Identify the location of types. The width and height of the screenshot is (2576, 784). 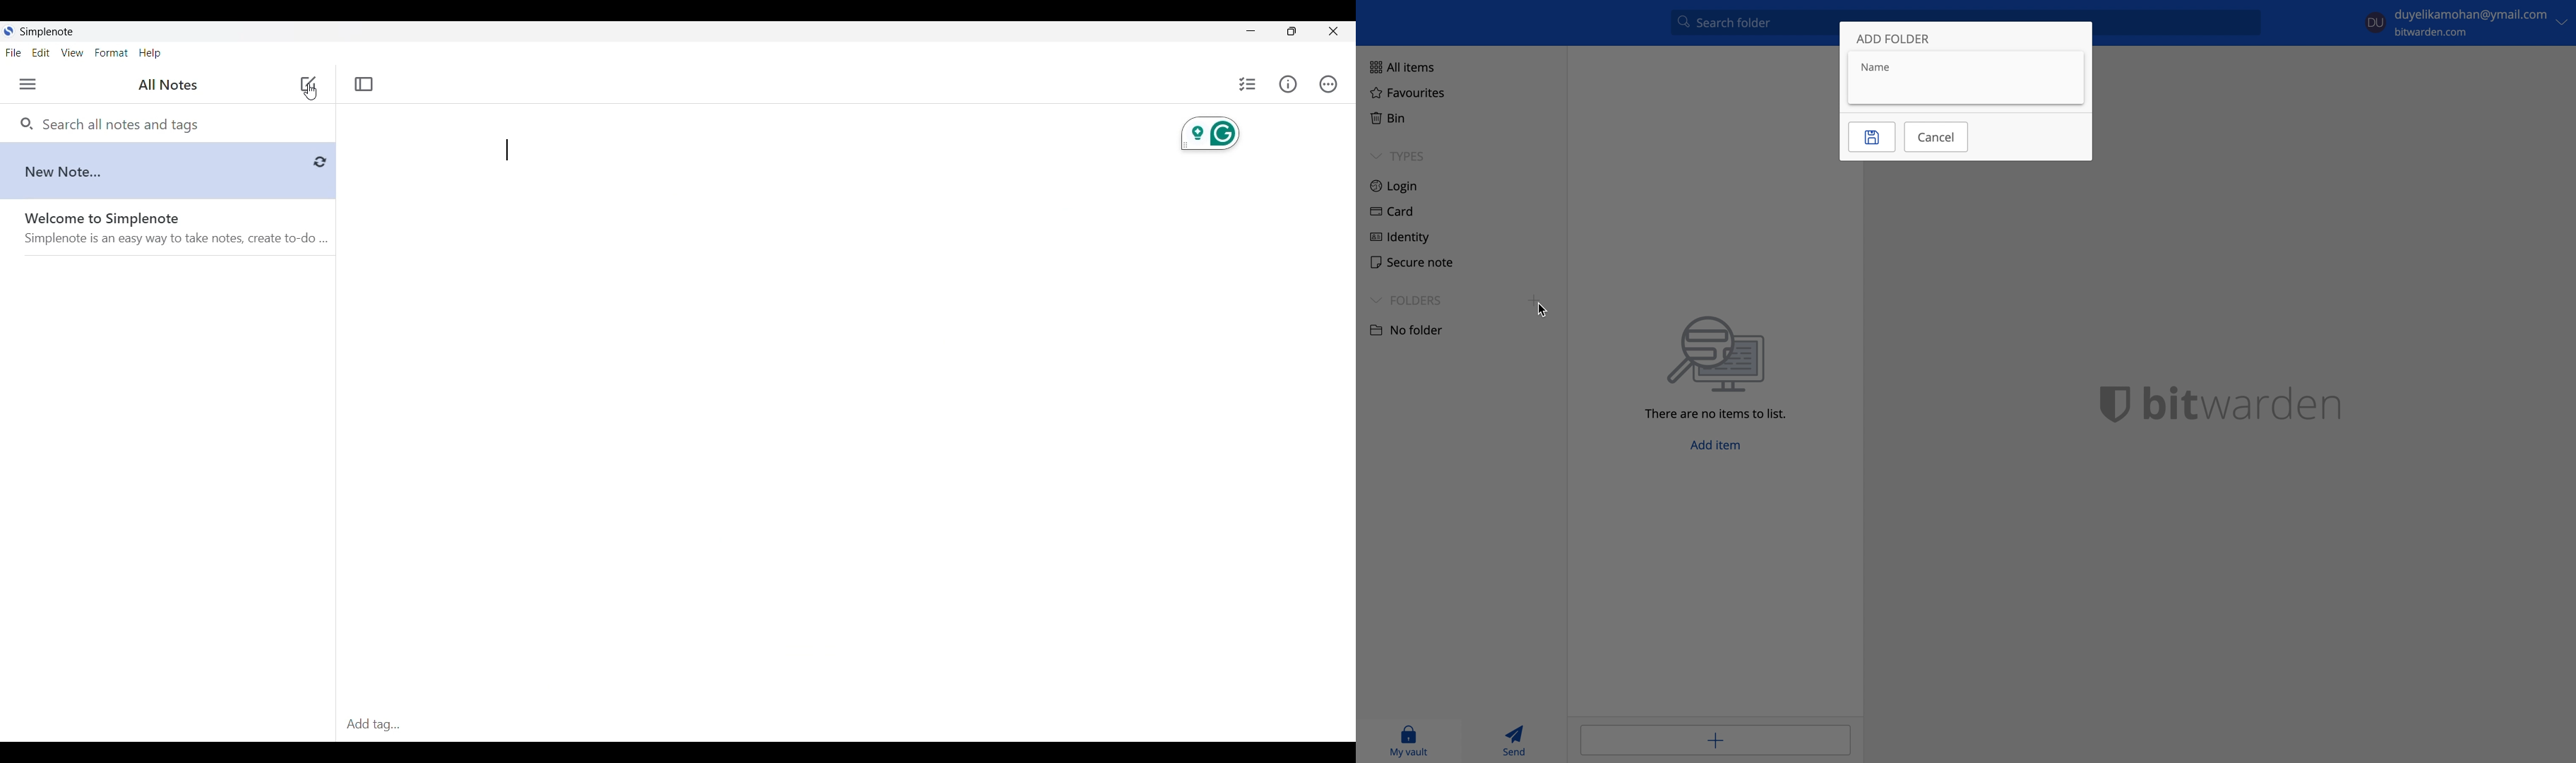
(1397, 156).